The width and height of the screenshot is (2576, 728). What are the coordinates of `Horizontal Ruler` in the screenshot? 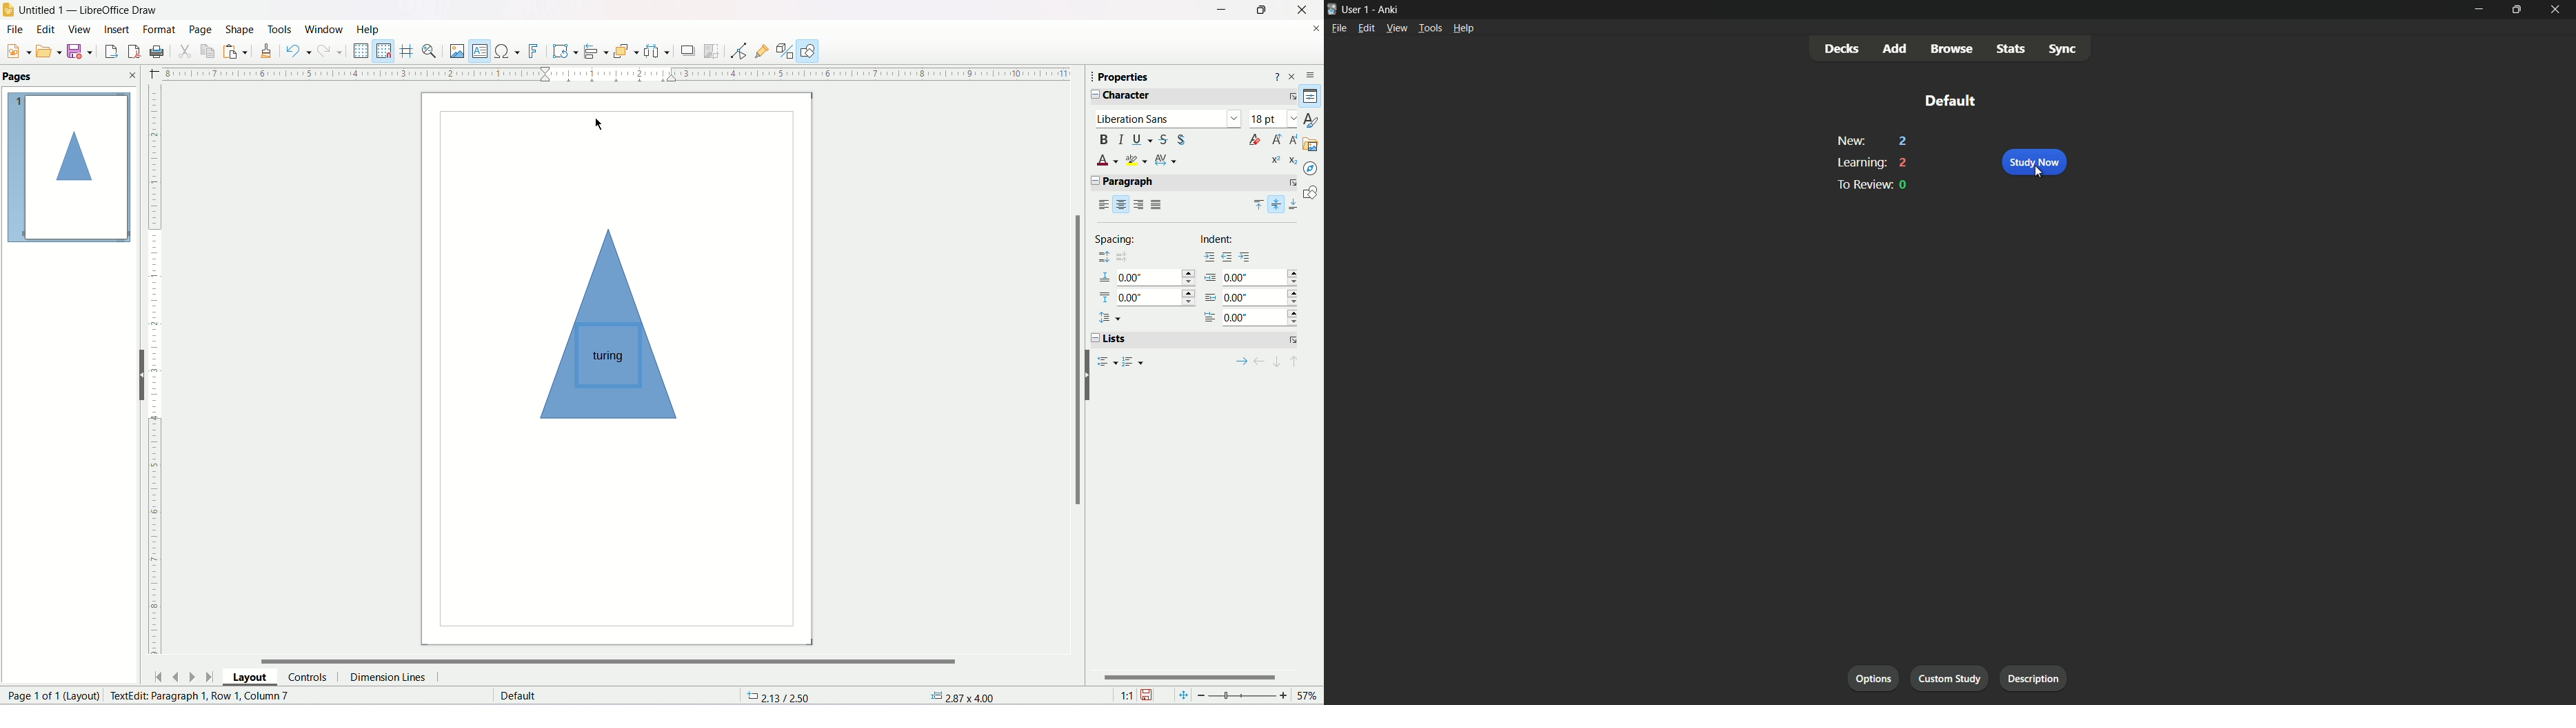 It's located at (630, 73).